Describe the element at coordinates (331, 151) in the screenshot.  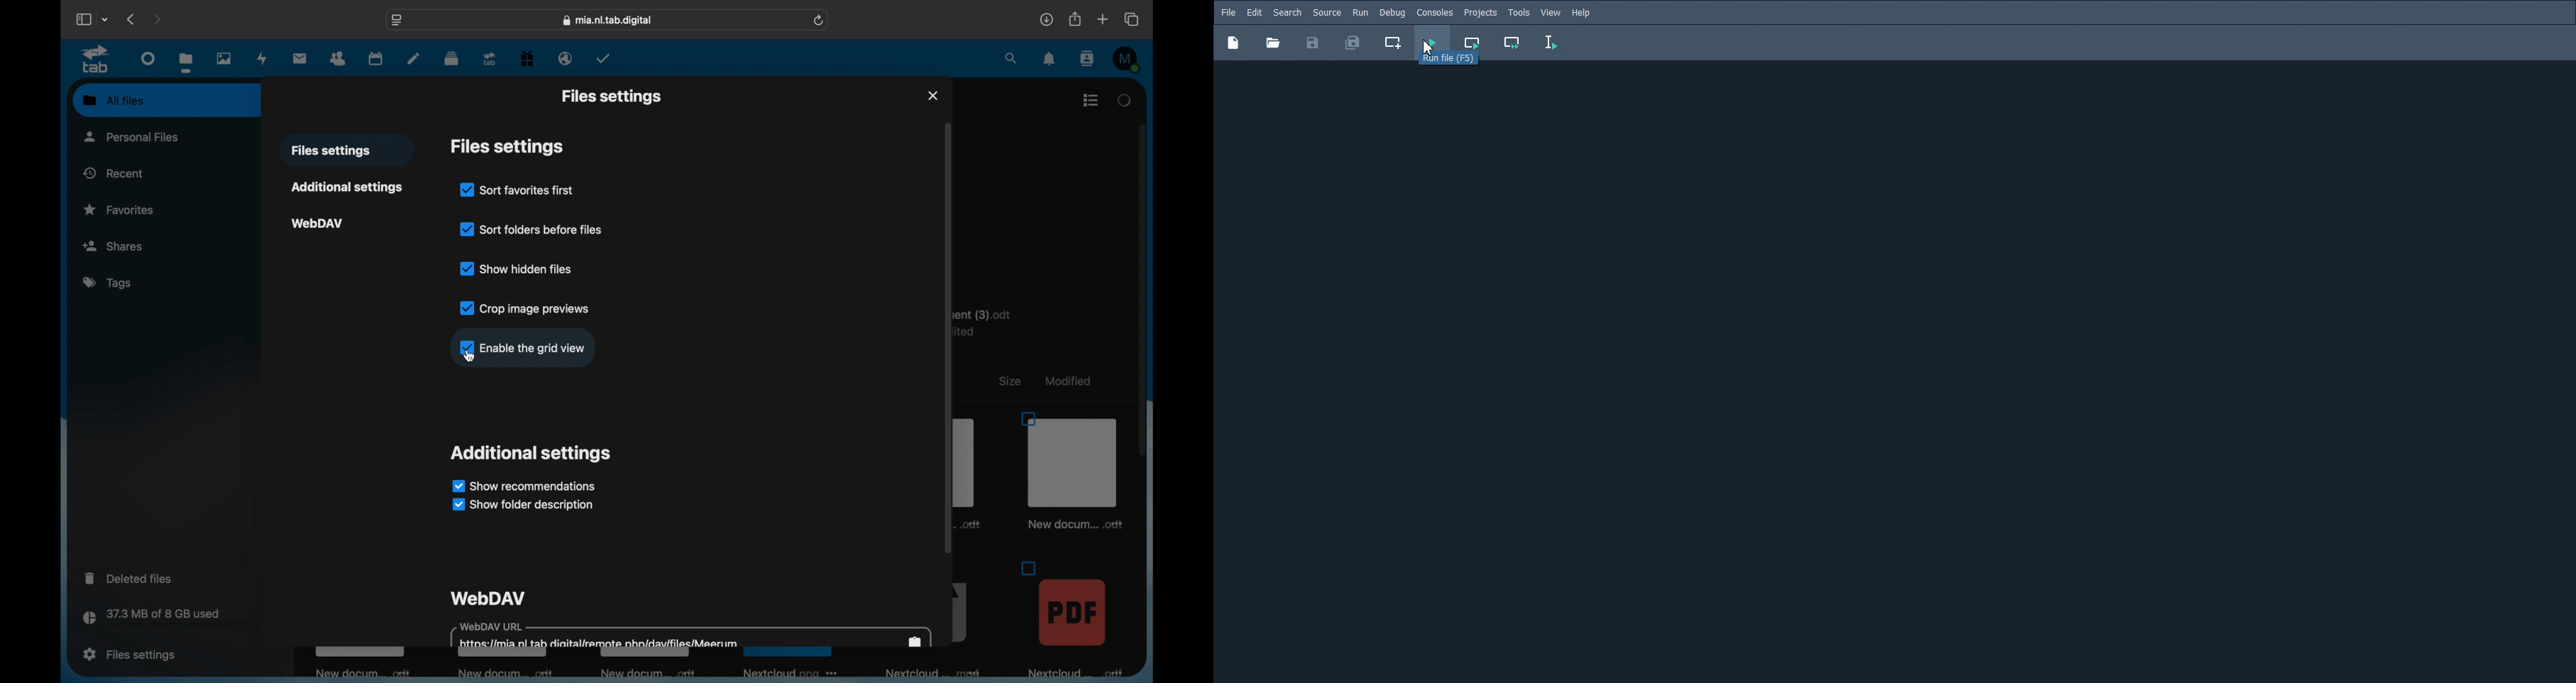
I see `files settings` at that location.